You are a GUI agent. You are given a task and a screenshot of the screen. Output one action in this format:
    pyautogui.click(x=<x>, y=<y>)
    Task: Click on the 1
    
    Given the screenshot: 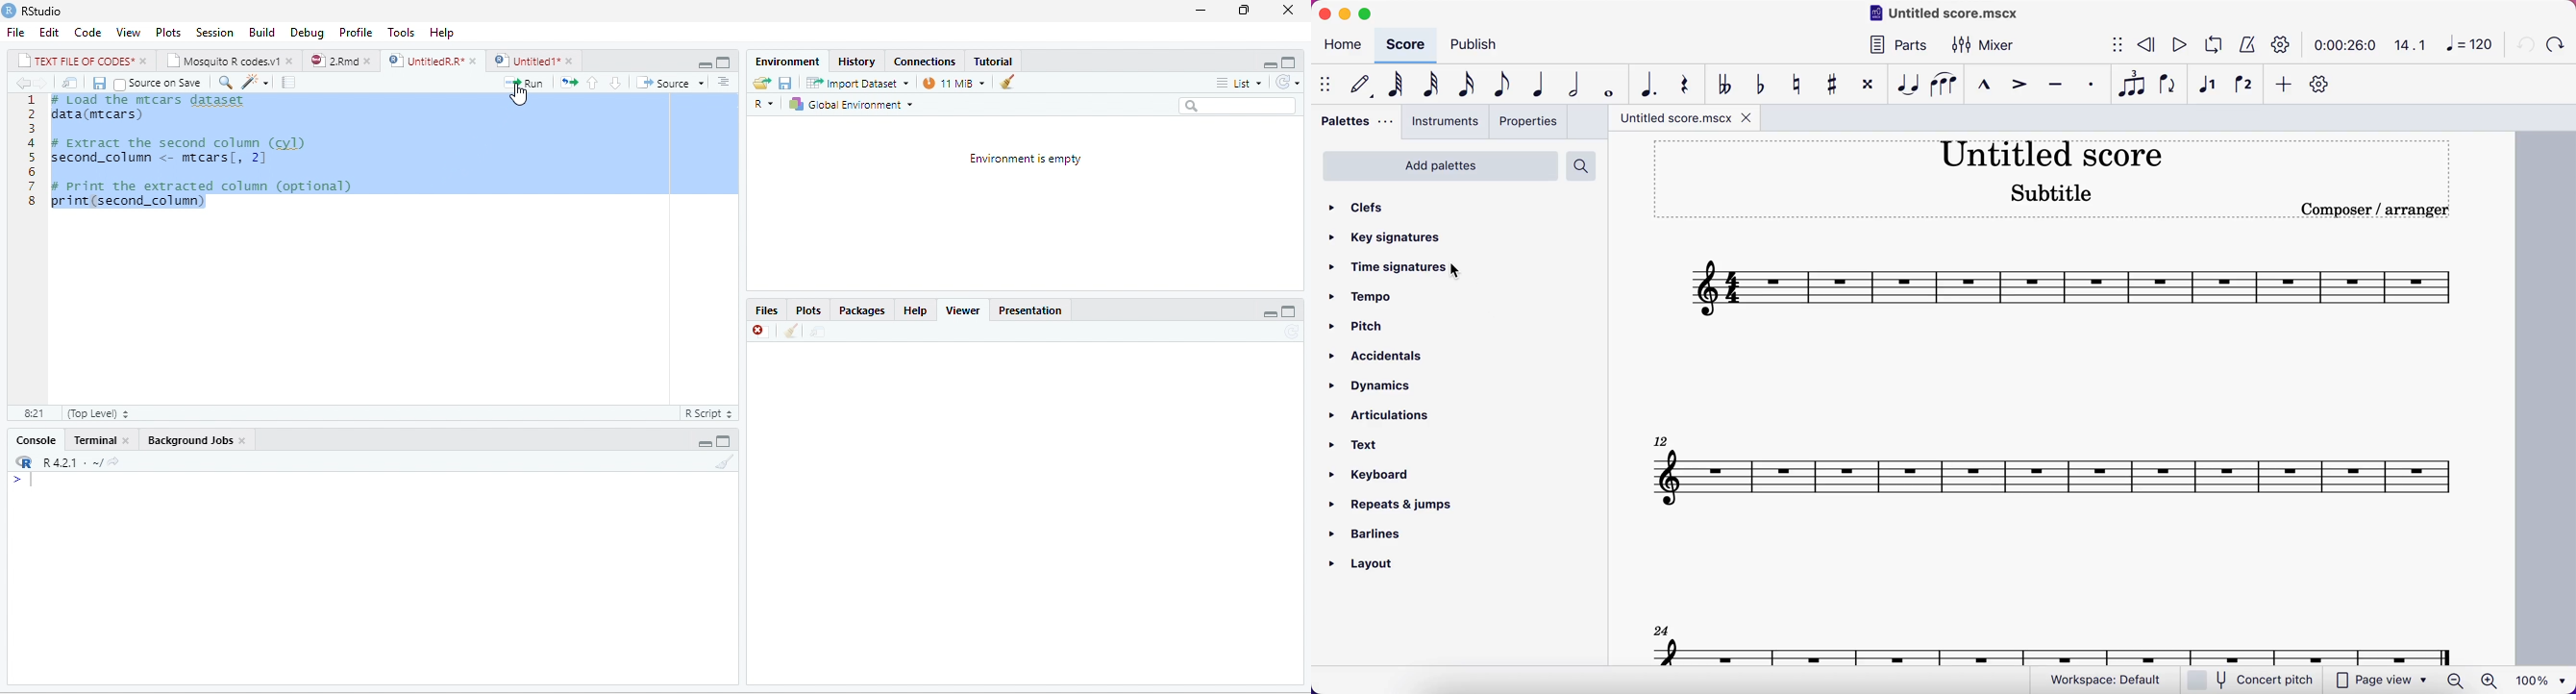 What is the action you would take?
    pyautogui.click(x=32, y=100)
    